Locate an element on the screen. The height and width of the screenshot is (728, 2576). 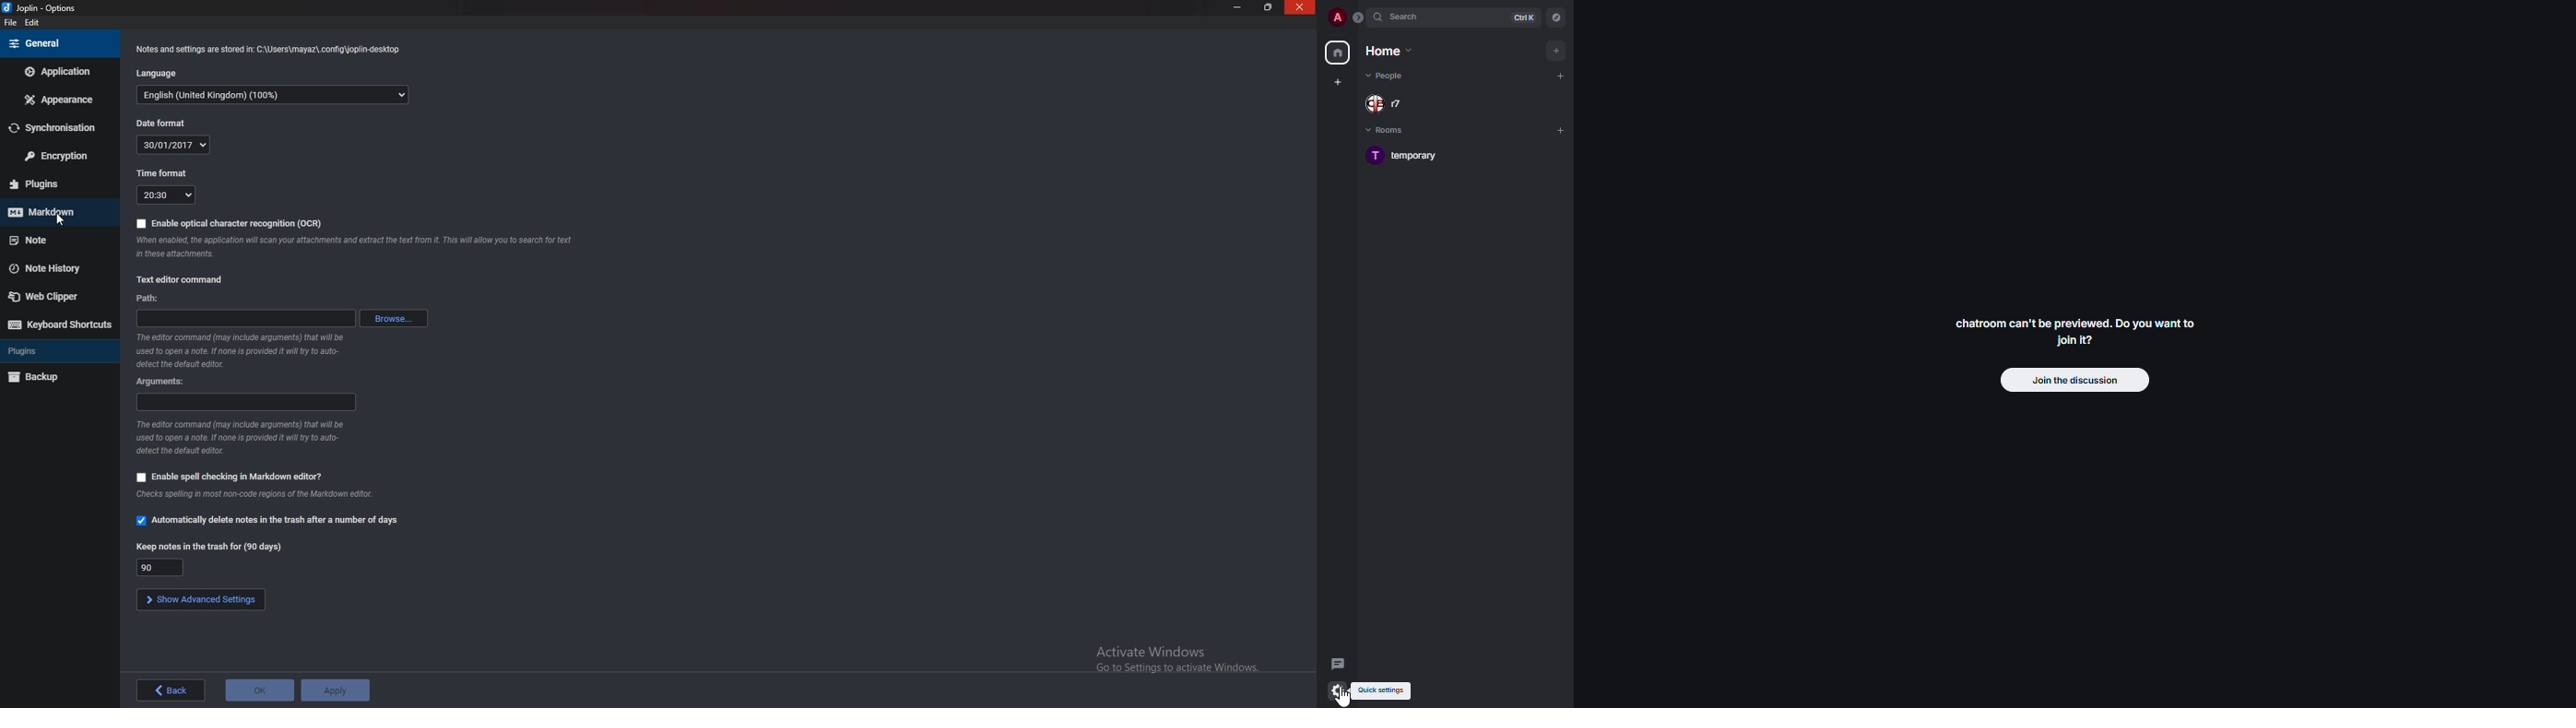
path is located at coordinates (151, 298).